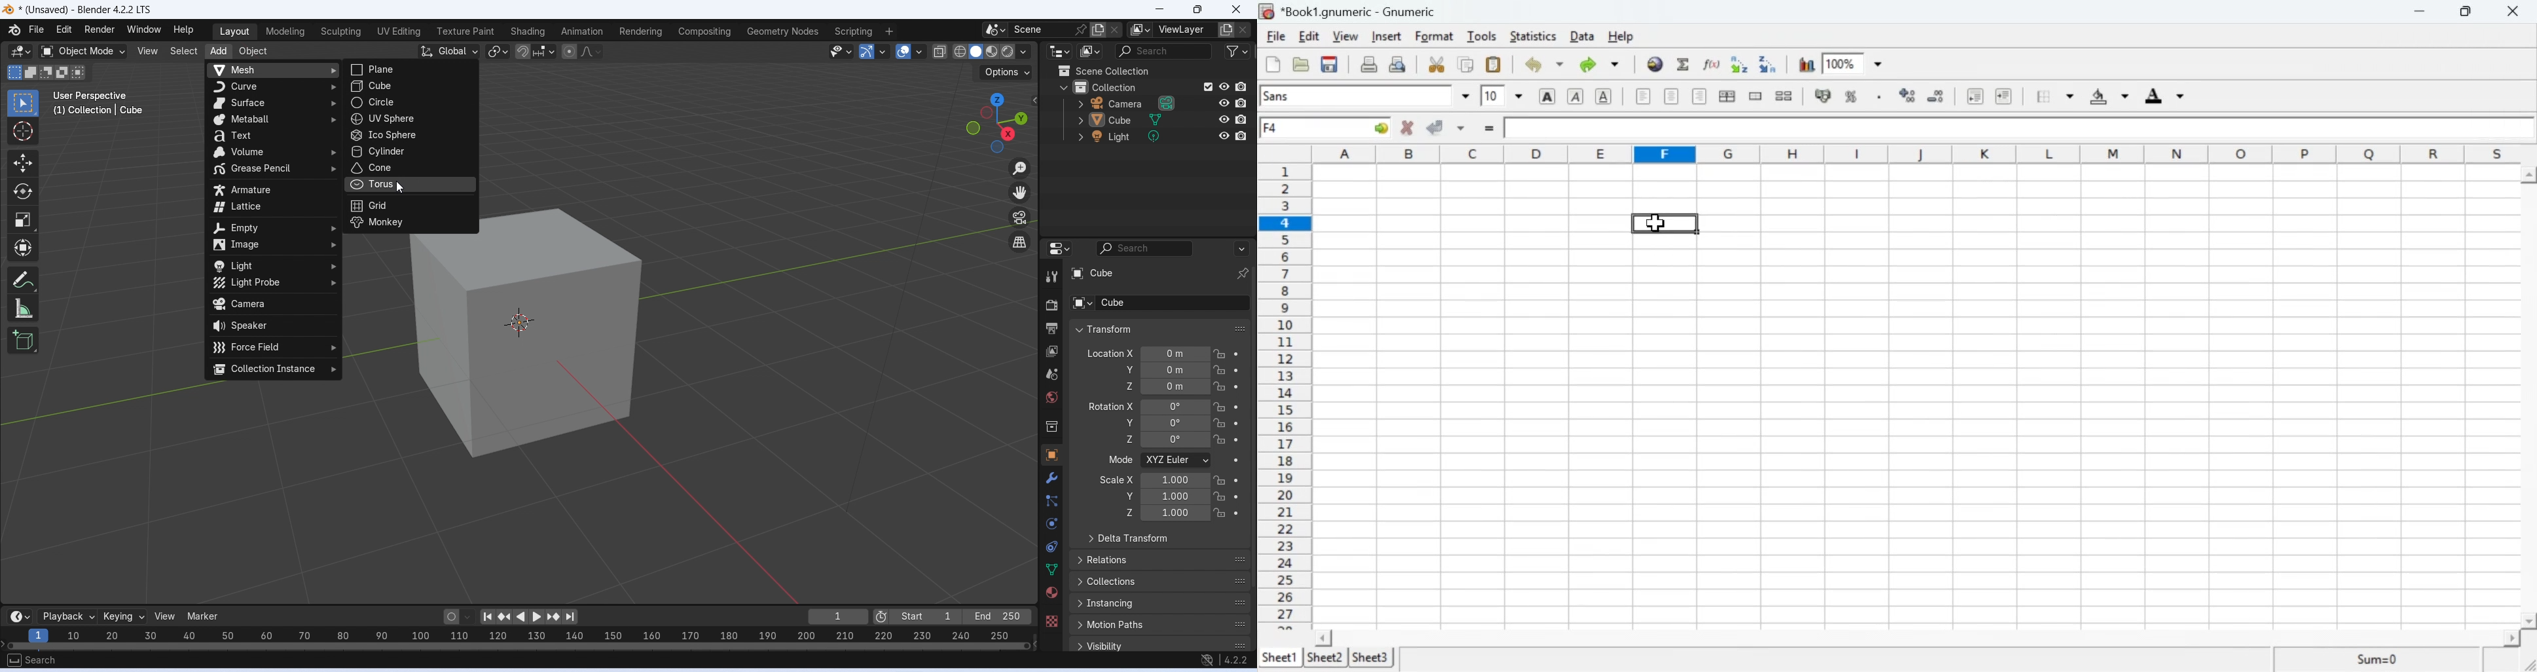  I want to click on Visibility, so click(1160, 644).